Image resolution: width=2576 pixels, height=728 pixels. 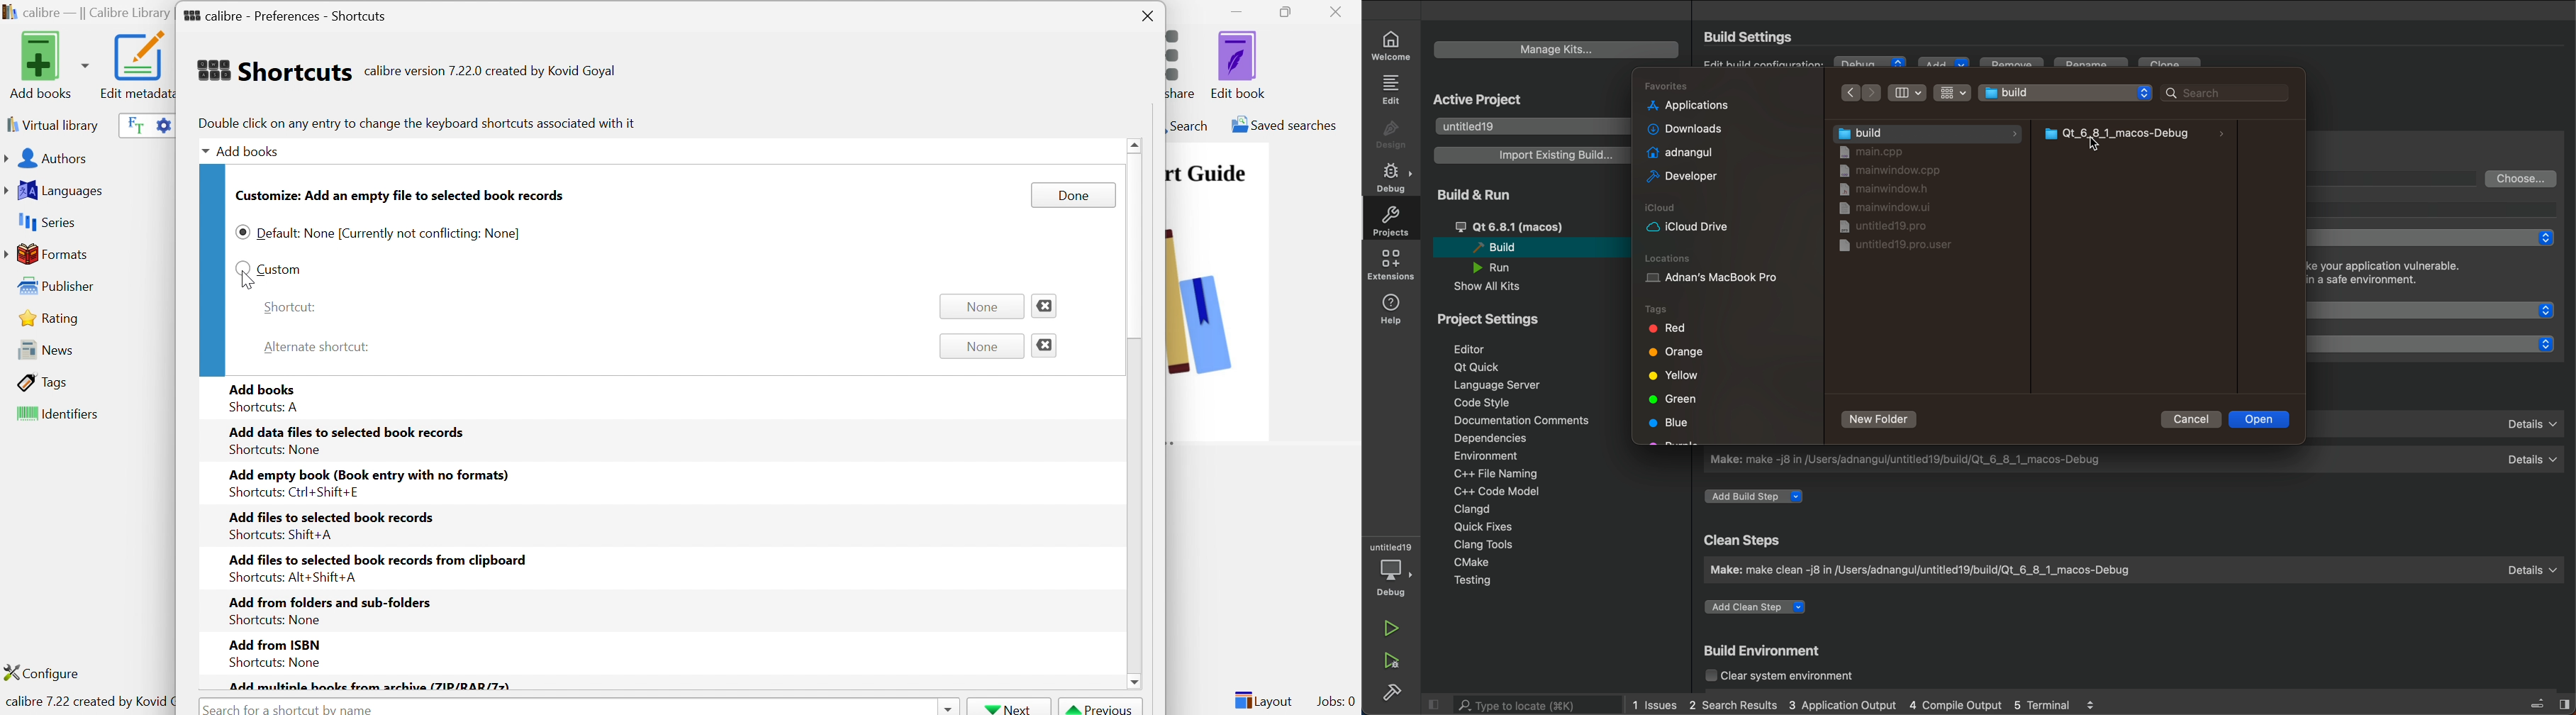 What do you see at coordinates (1337, 702) in the screenshot?
I see `Jobs: 0` at bounding box center [1337, 702].